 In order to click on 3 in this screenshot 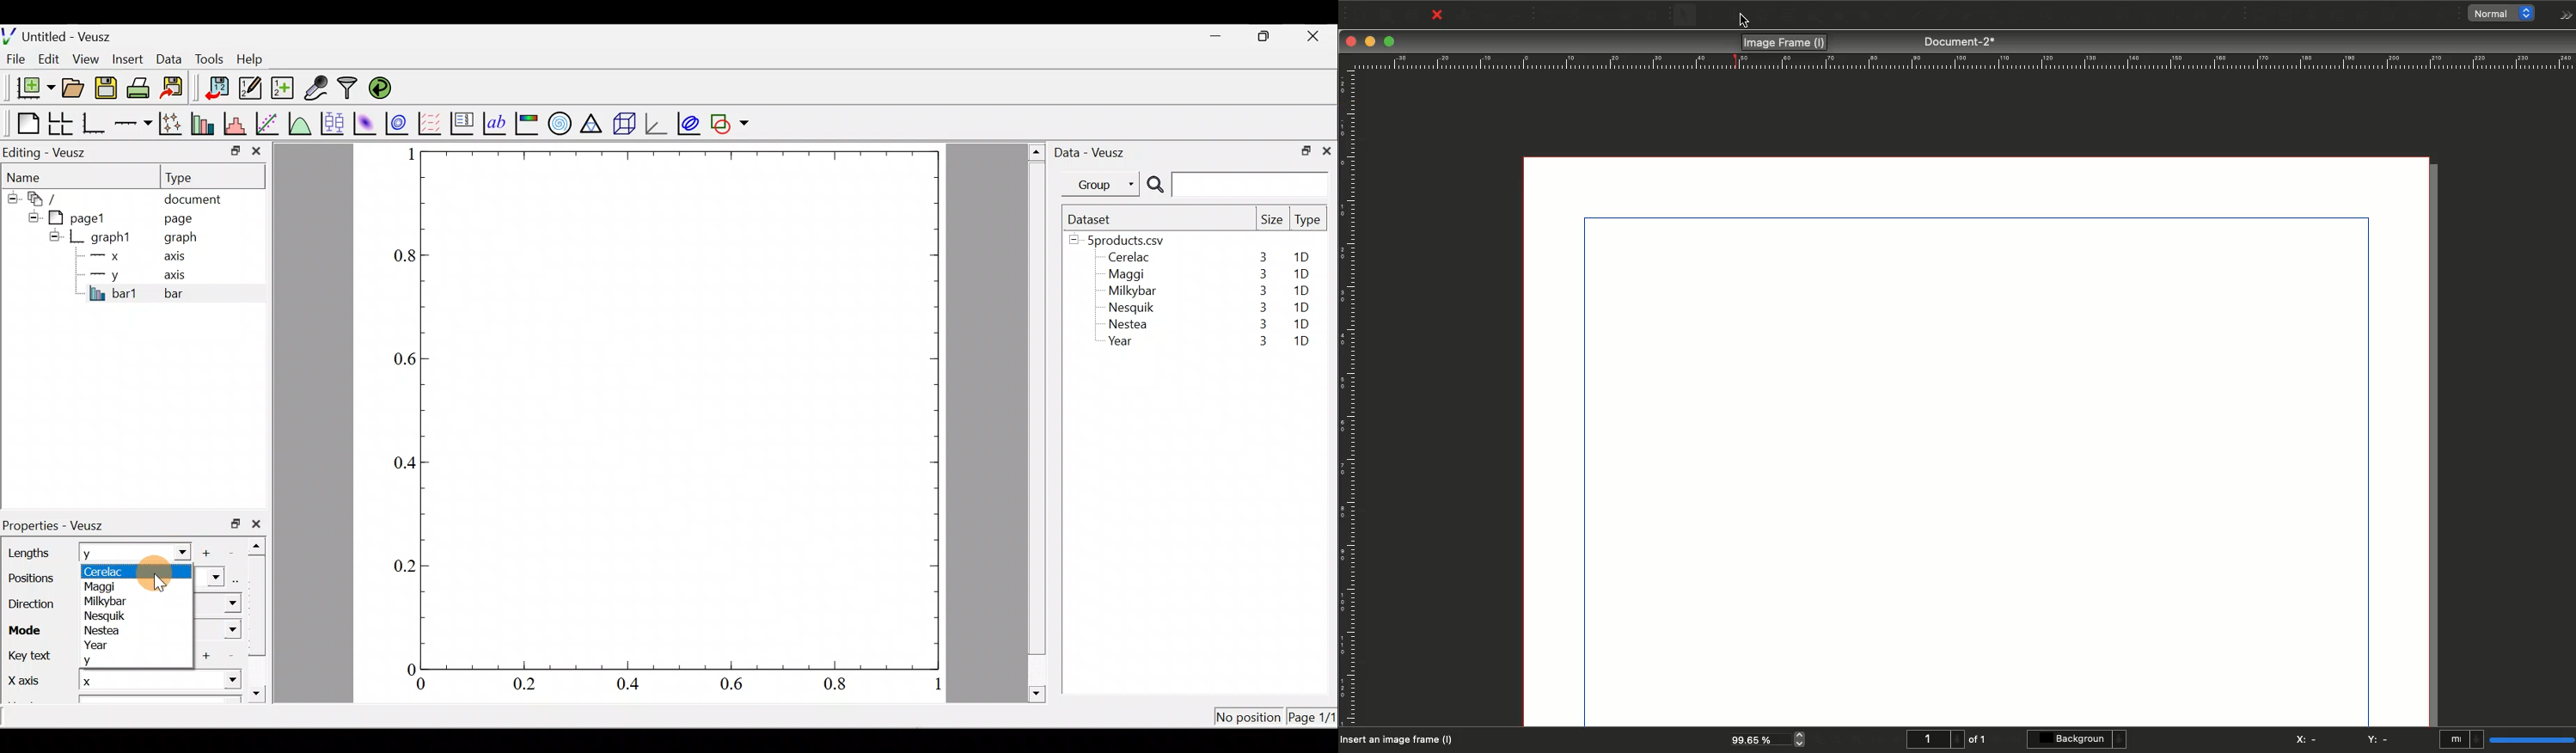, I will do `click(1260, 307)`.